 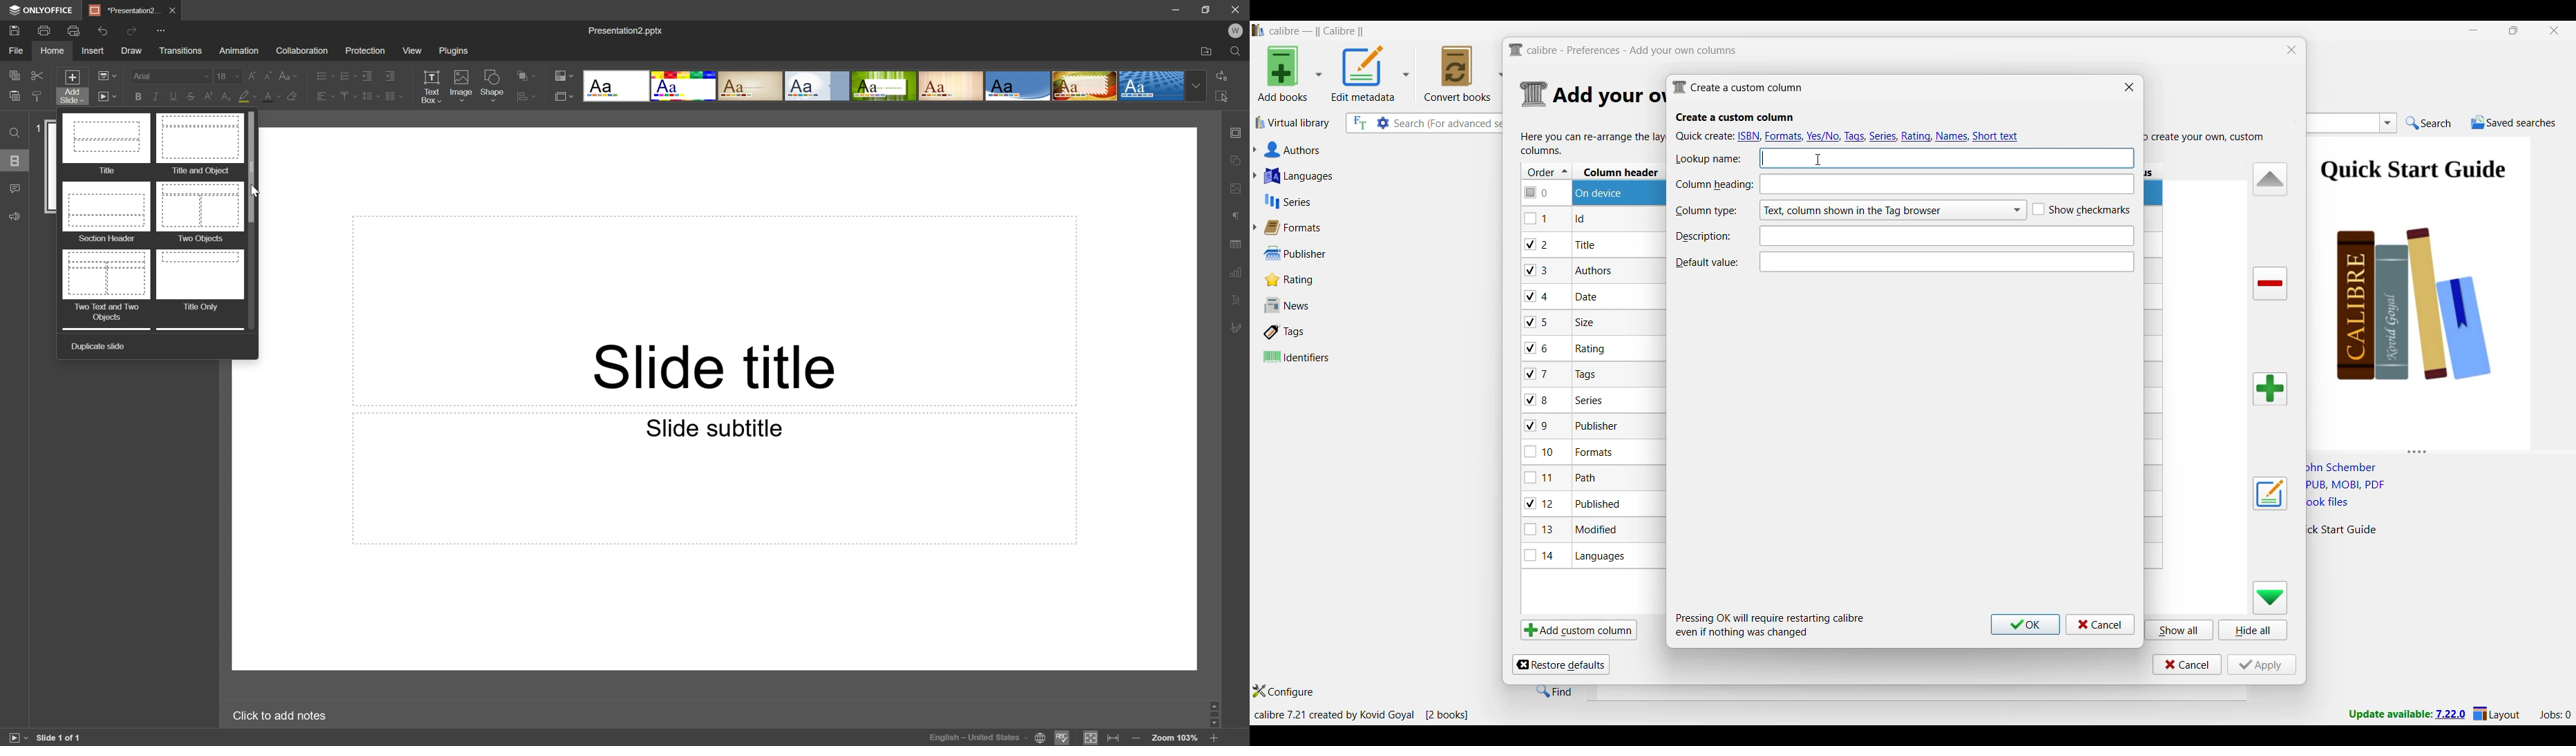 I want to click on text, so click(x=1947, y=184).